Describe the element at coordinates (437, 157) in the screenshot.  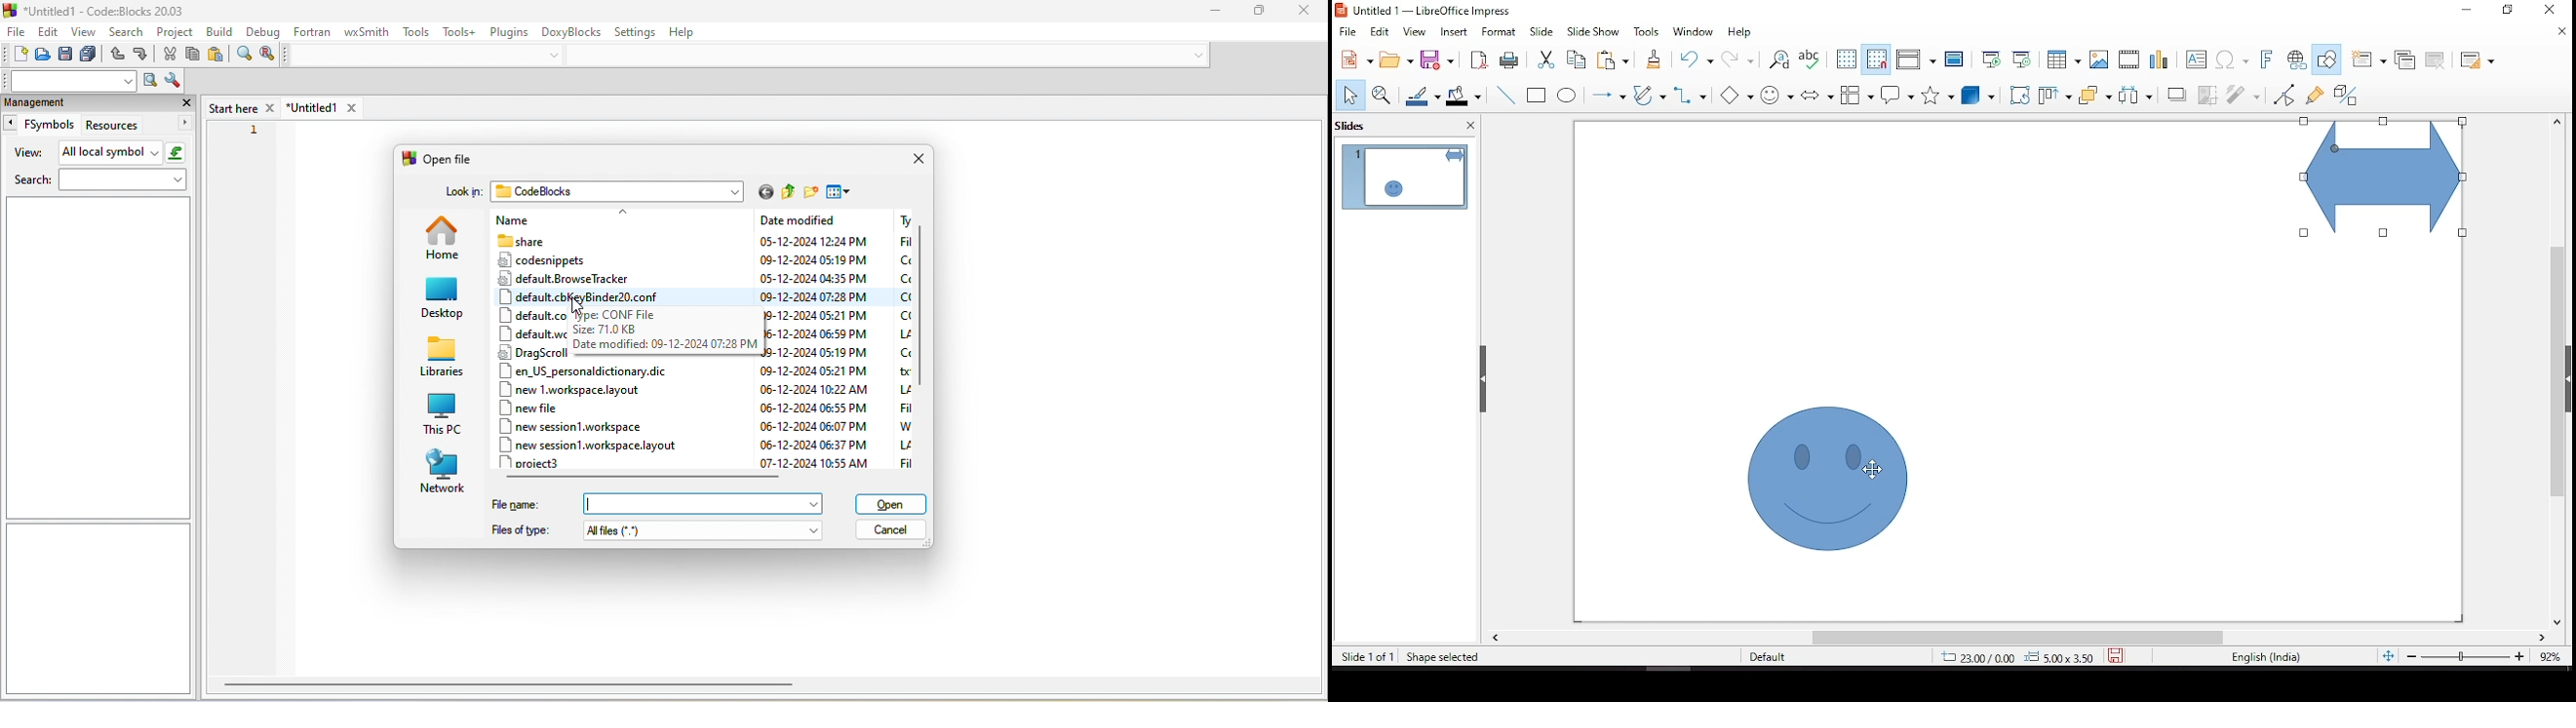
I see `open file` at that location.